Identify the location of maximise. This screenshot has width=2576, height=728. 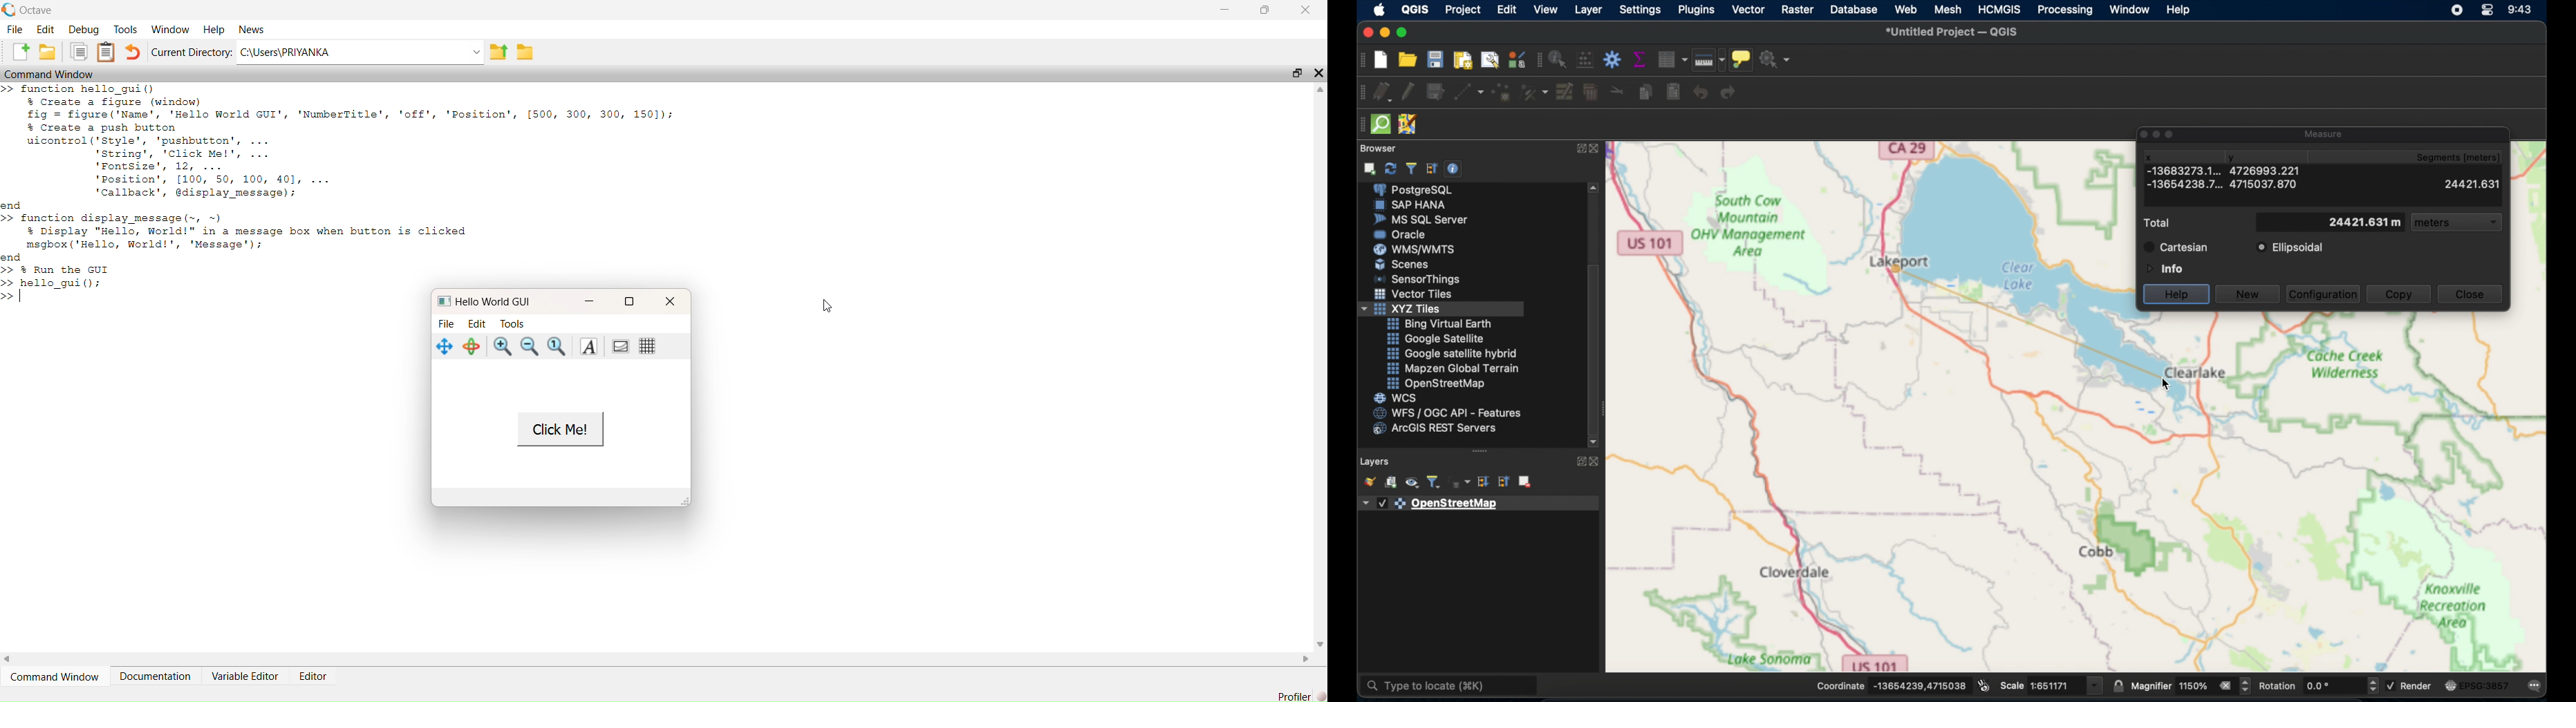
(1293, 70).